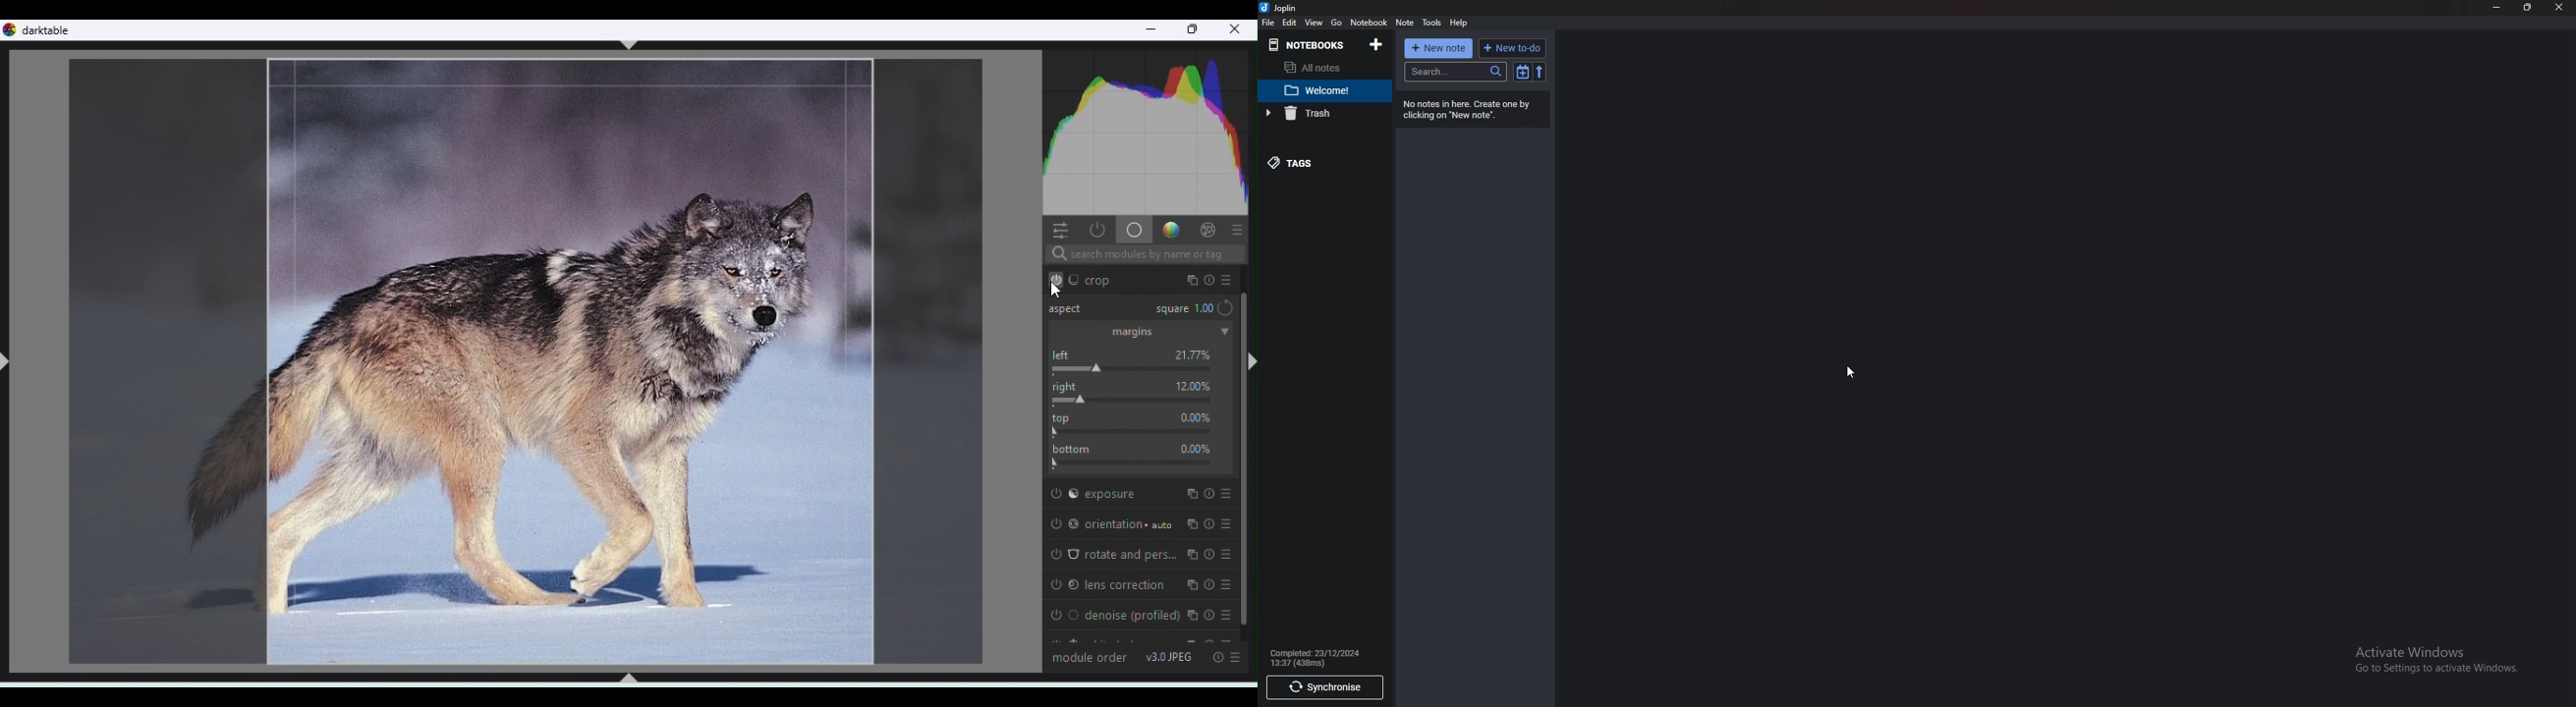 The width and height of the screenshot is (2576, 728). What do you see at coordinates (1310, 45) in the screenshot?
I see `Notebooks` at bounding box center [1310, 45].